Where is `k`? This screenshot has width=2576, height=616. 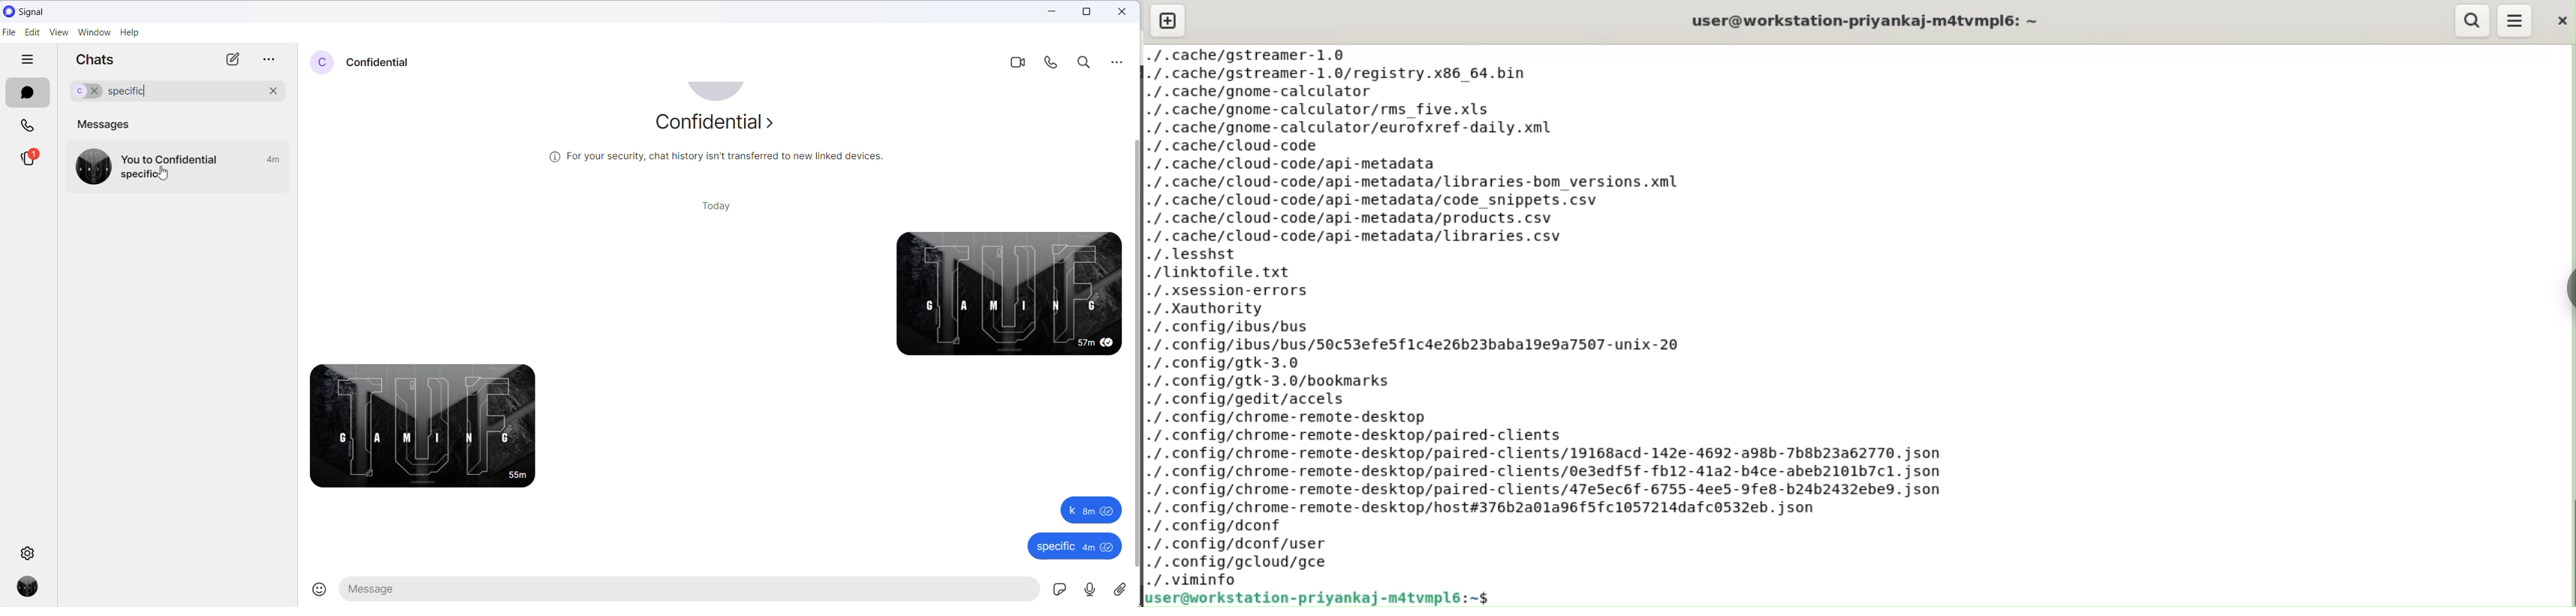
k is located at coordinates (1087, 510).